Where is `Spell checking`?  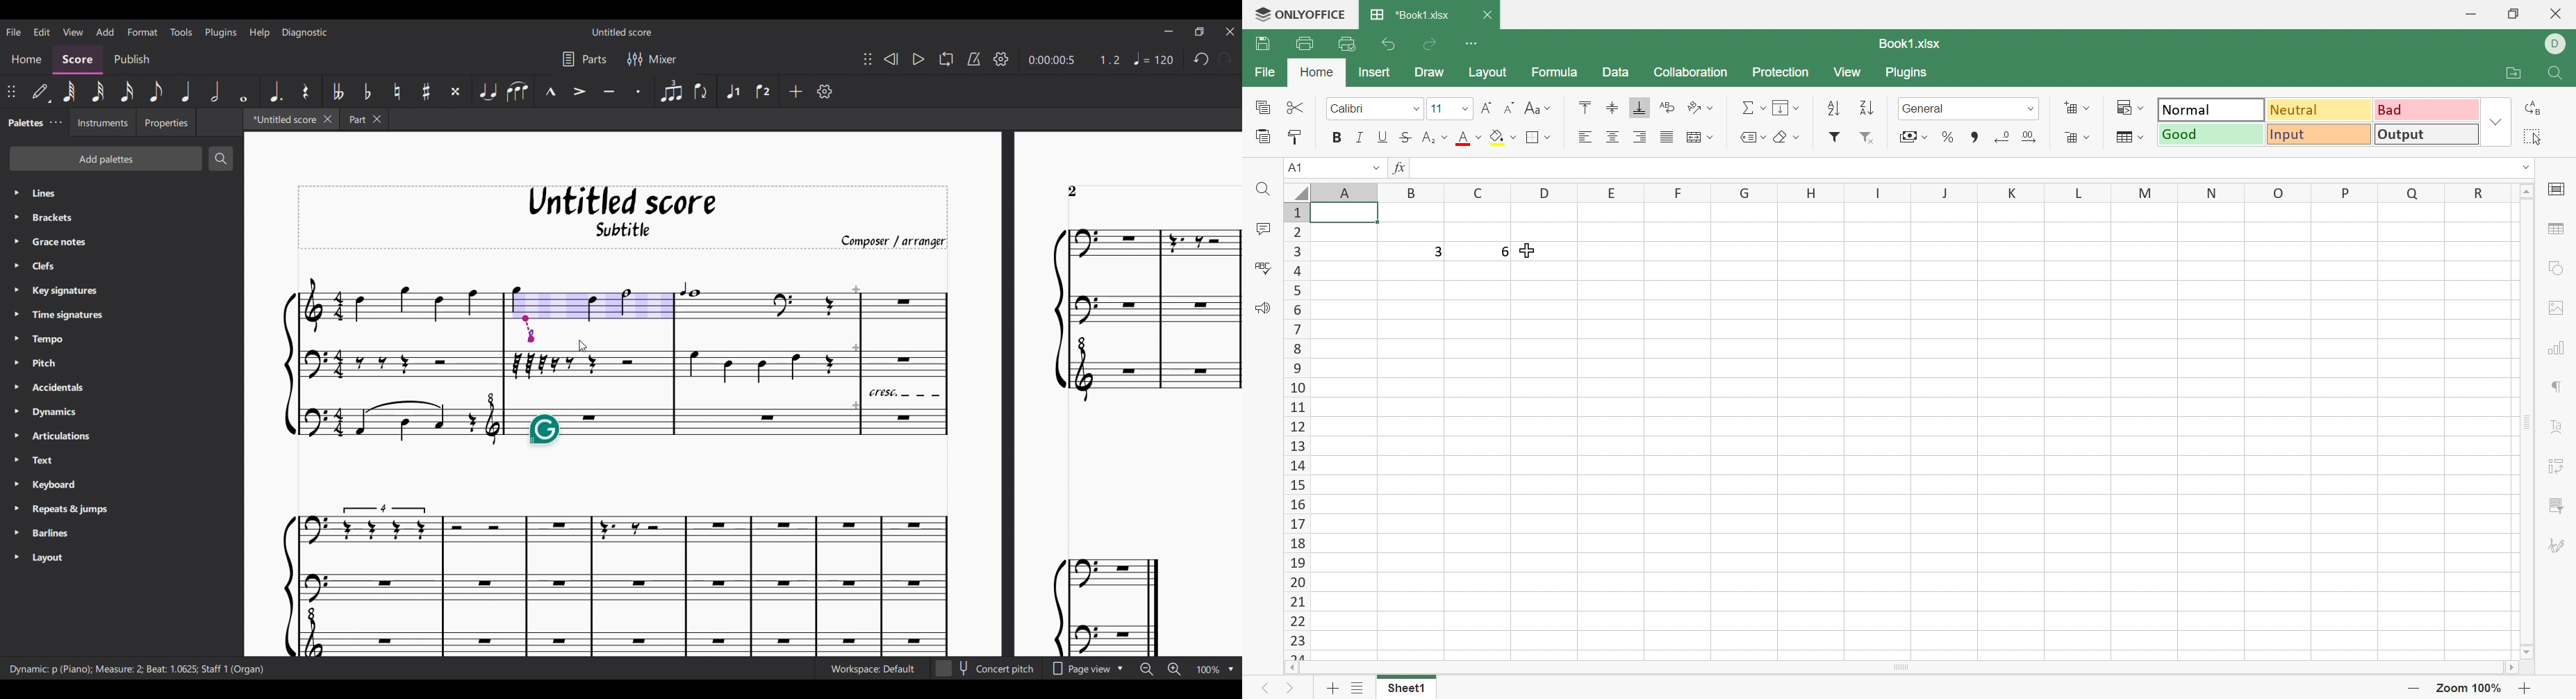 Spell checking is located at coordinates (1265, 269).